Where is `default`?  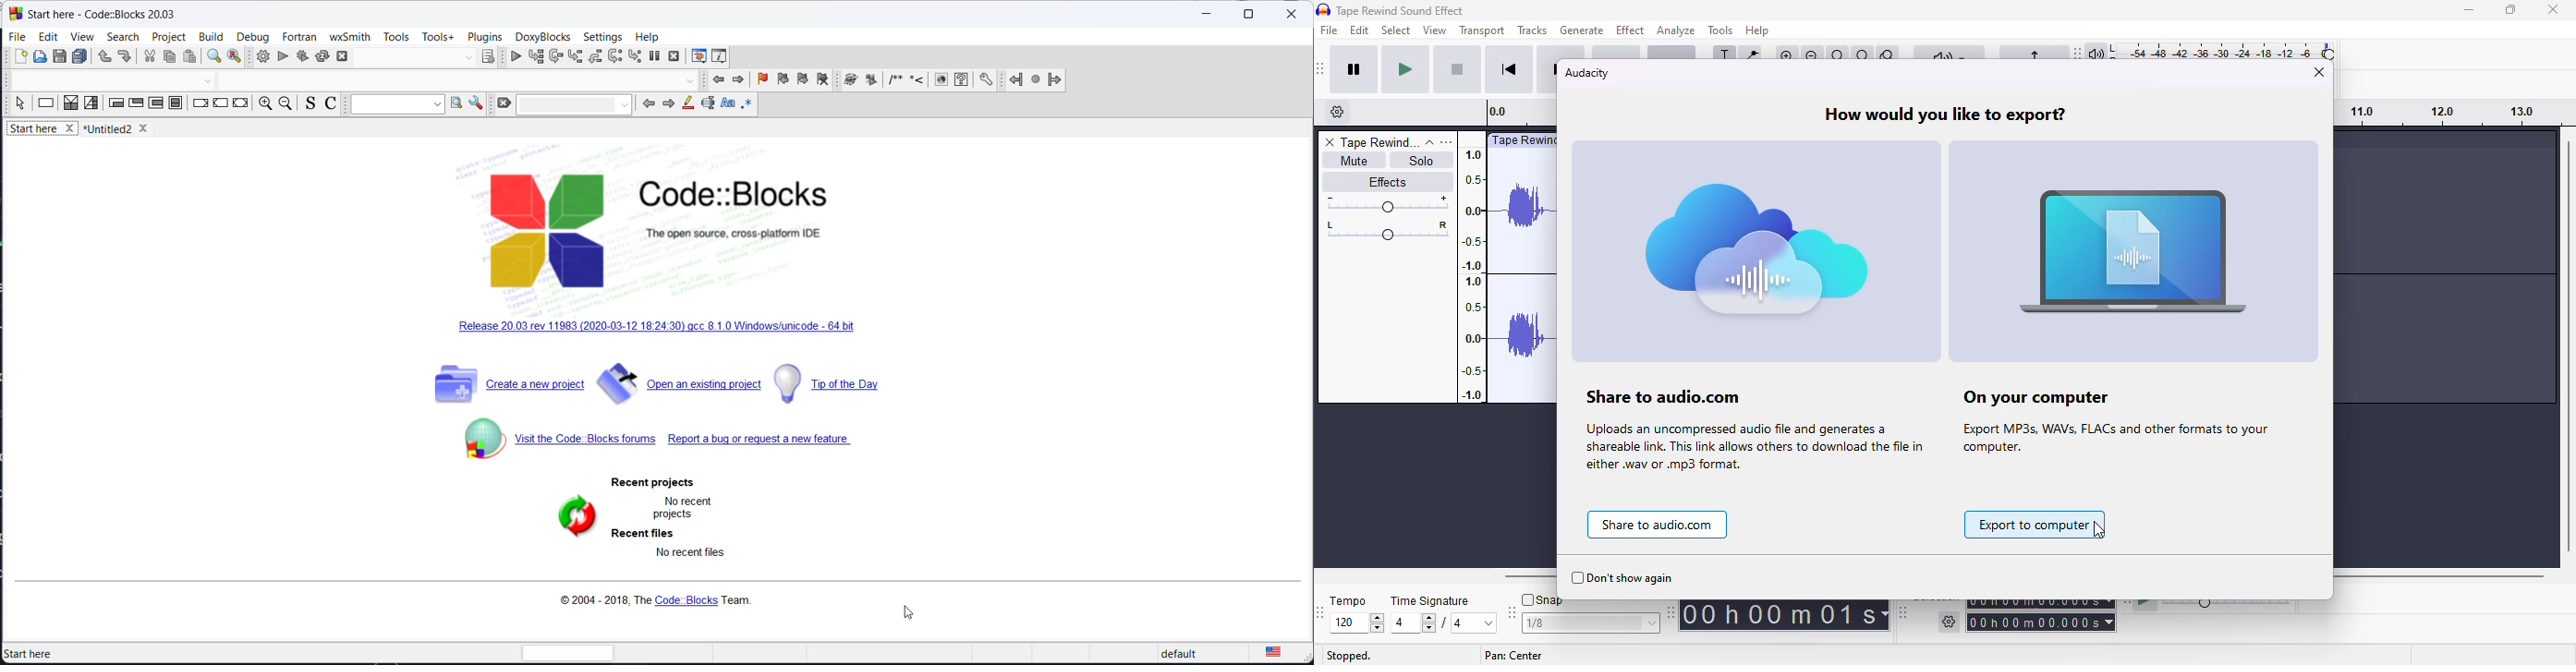
default is located at coordinates (1194, 653).